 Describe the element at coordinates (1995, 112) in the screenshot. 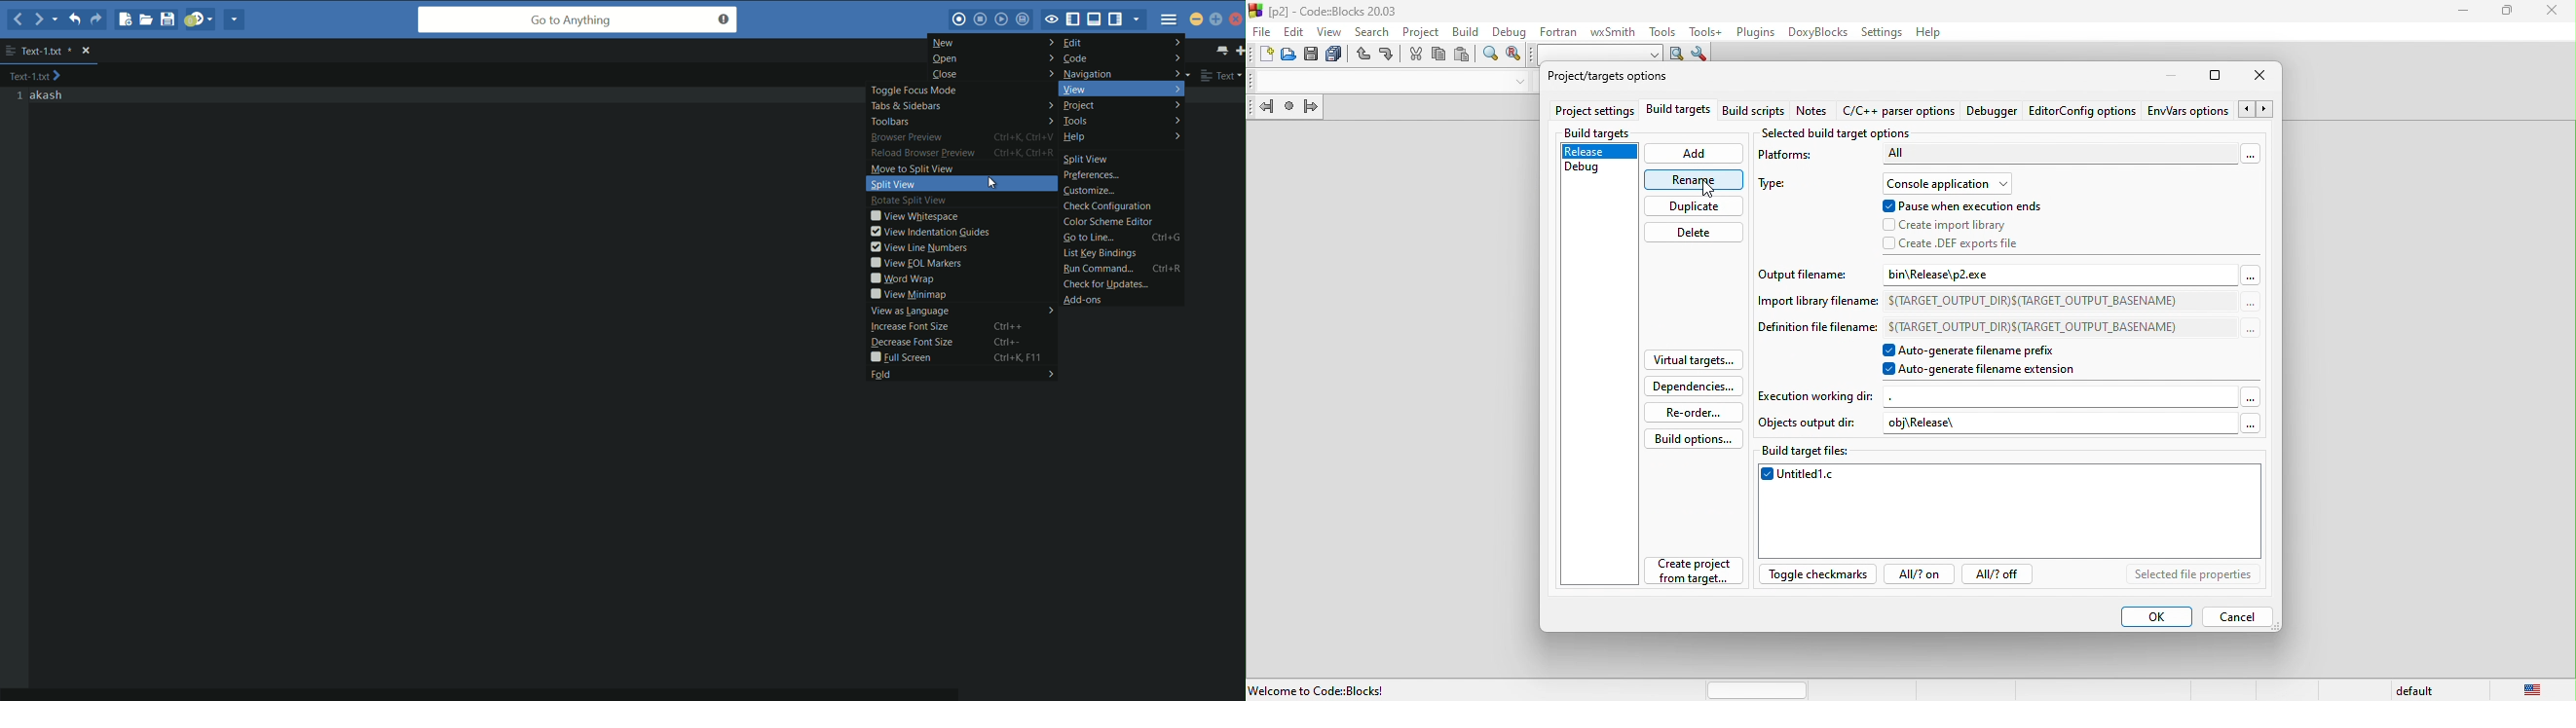

I see `debugger` at that location.